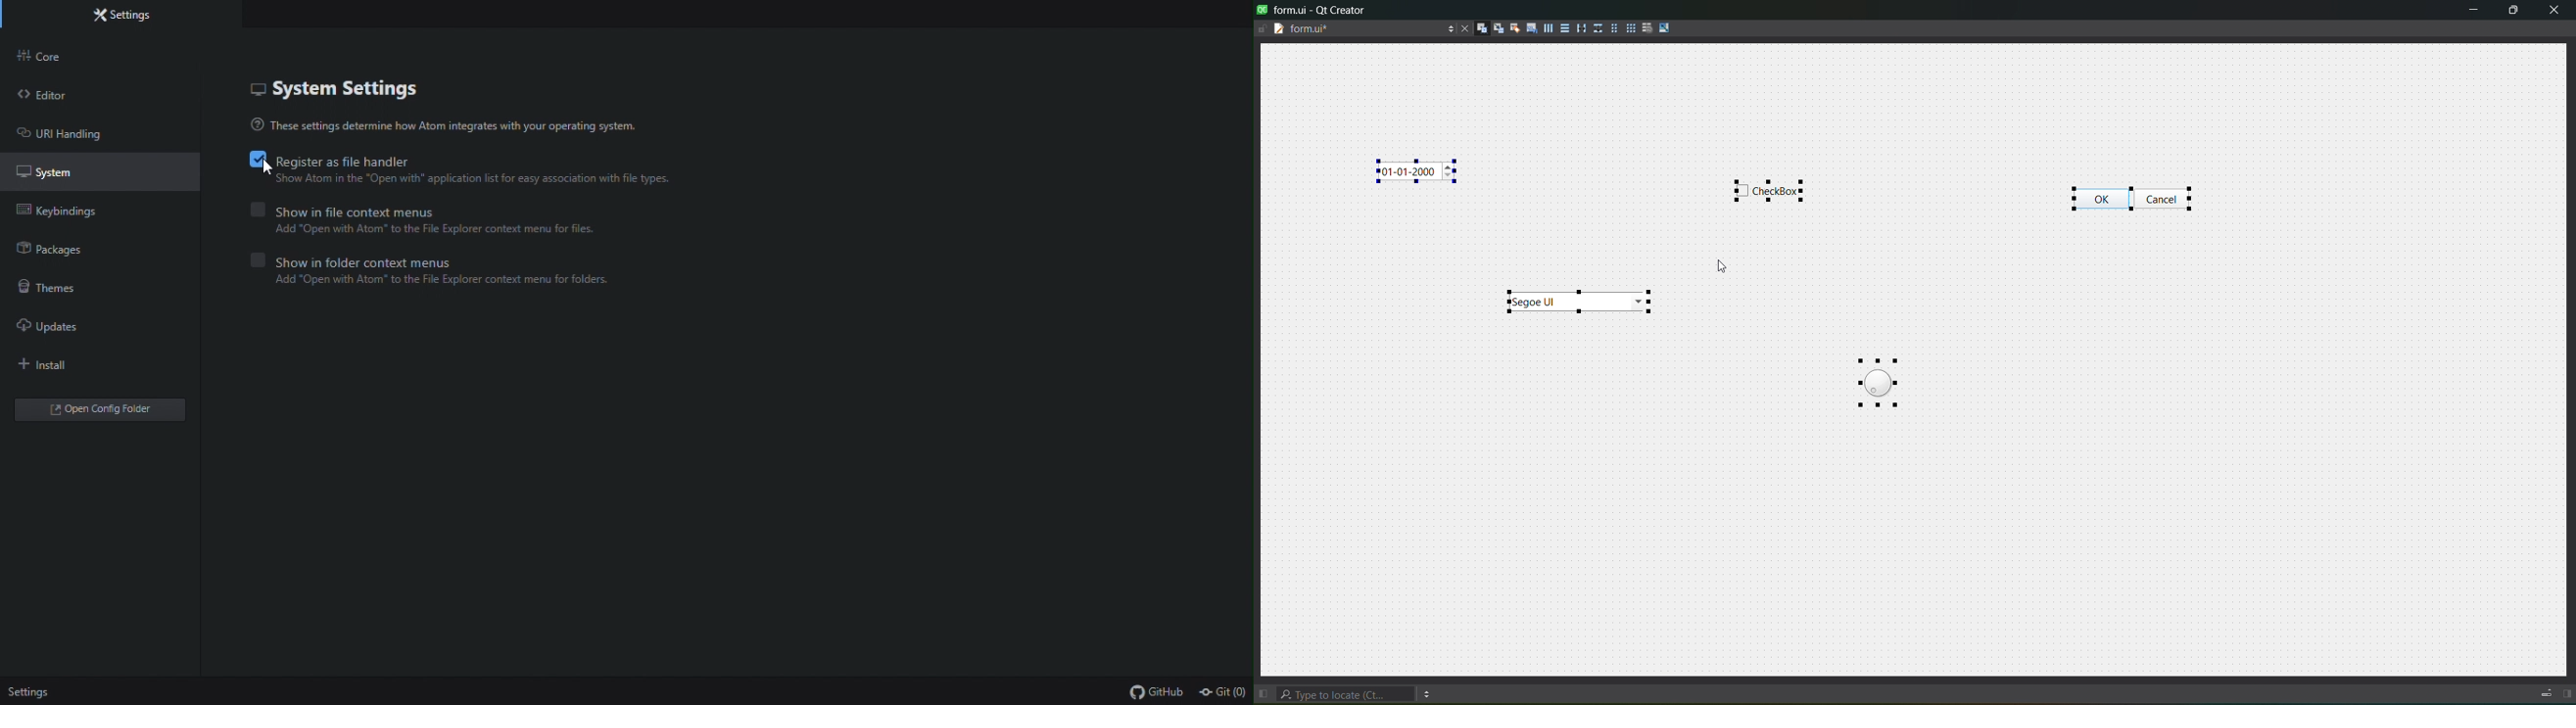 The image size is (2576, 728). I want to click on Layout Vertically, so click(1564, 27).